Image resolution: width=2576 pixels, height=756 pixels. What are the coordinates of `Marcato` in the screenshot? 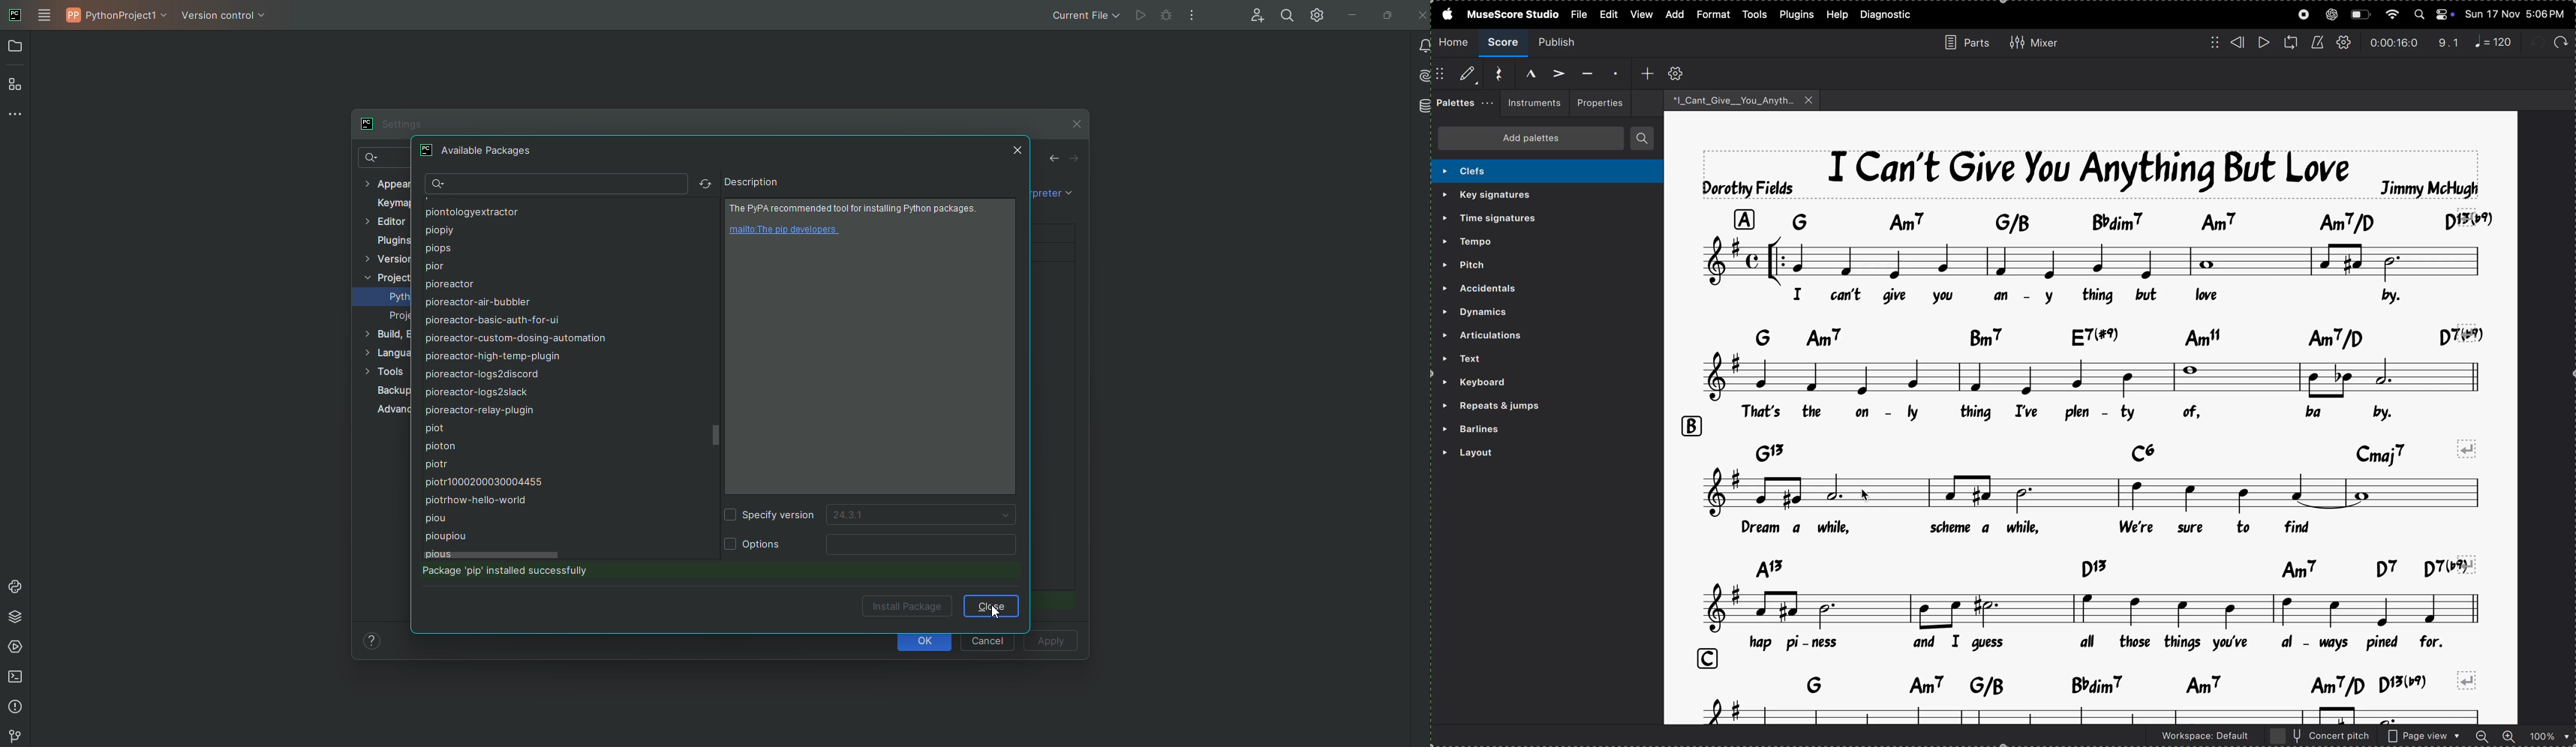 It's located at (1522, 72).